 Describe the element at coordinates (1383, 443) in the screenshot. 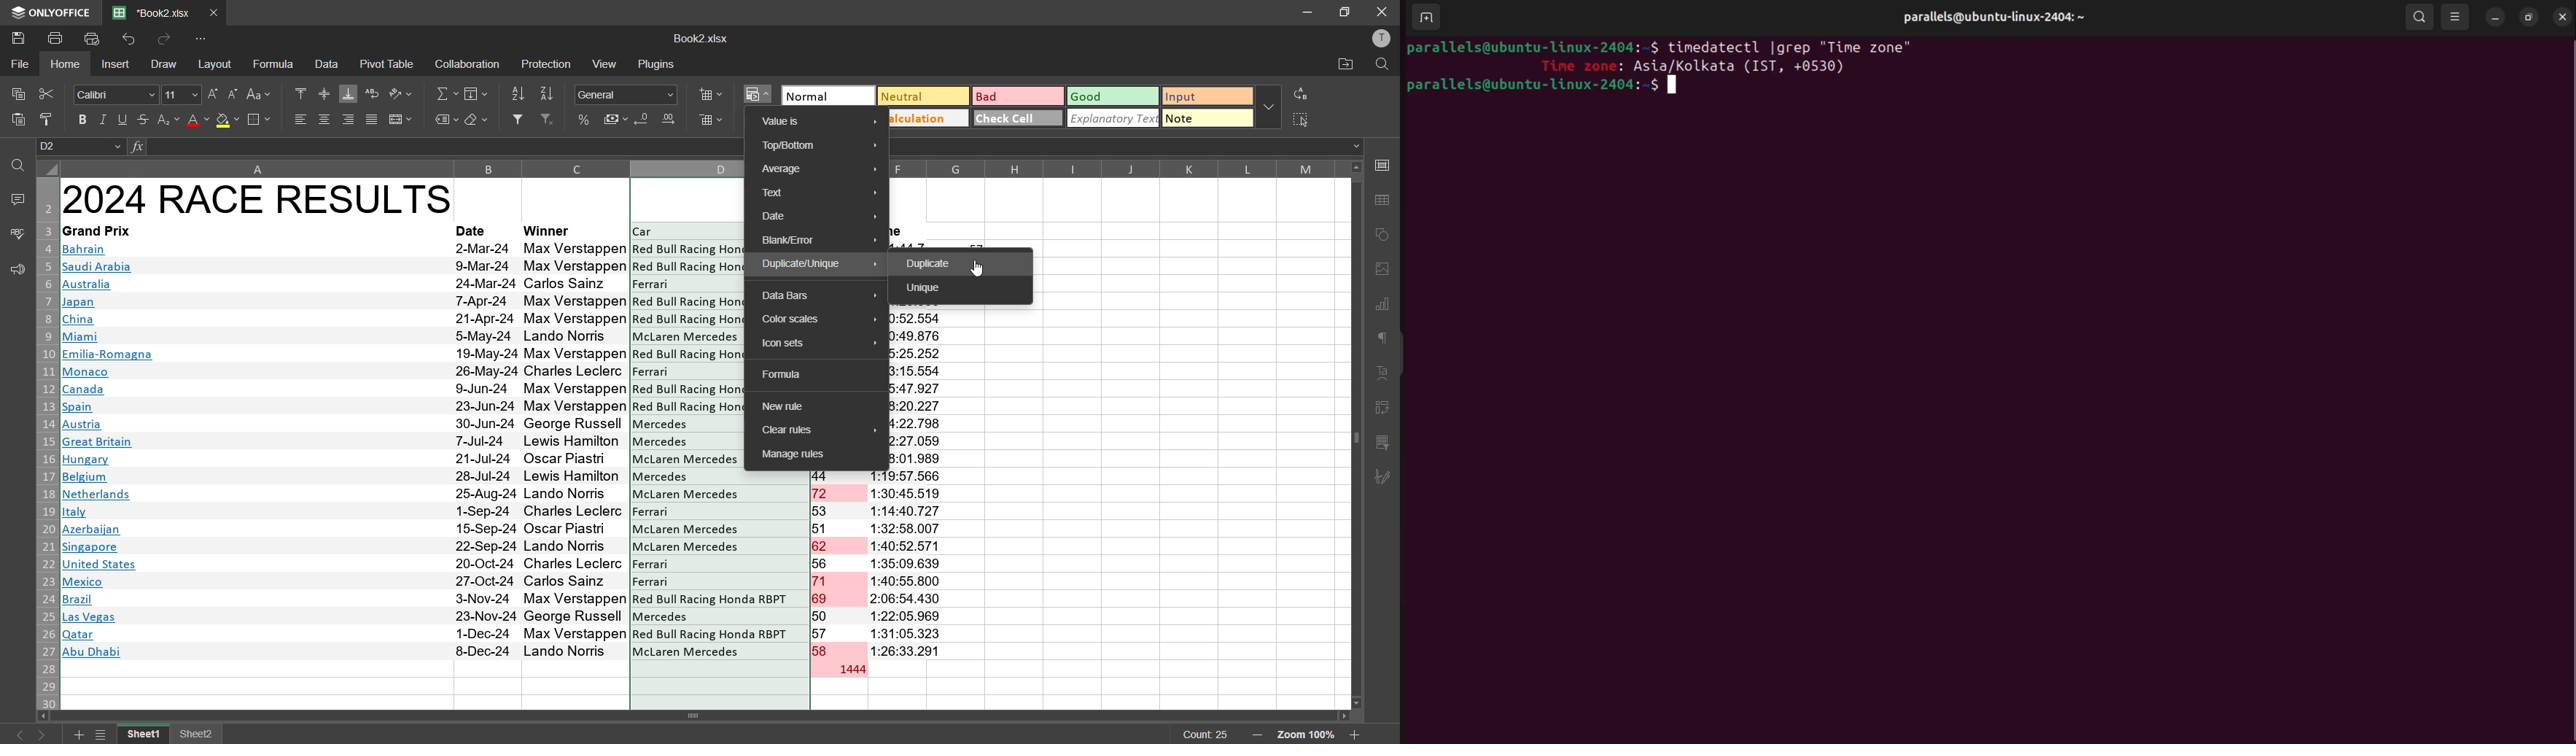

I see `slicer` at that location.